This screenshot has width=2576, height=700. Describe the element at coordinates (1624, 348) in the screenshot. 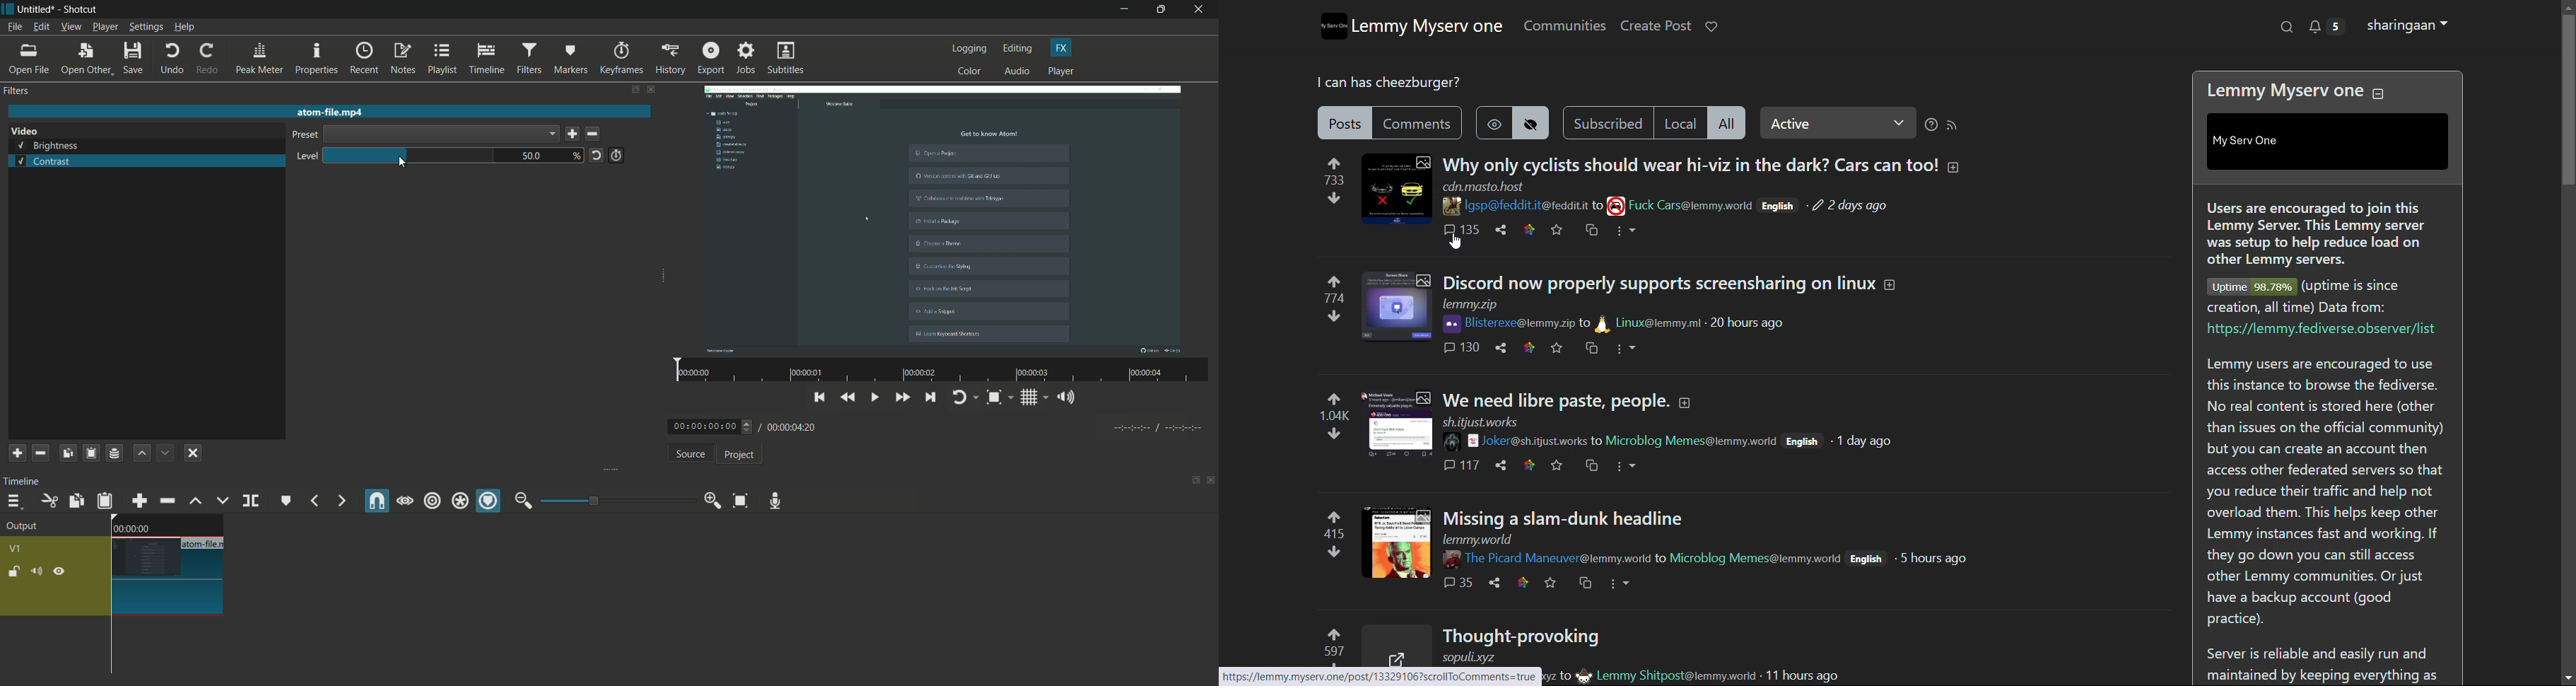

I see `options` at that location.